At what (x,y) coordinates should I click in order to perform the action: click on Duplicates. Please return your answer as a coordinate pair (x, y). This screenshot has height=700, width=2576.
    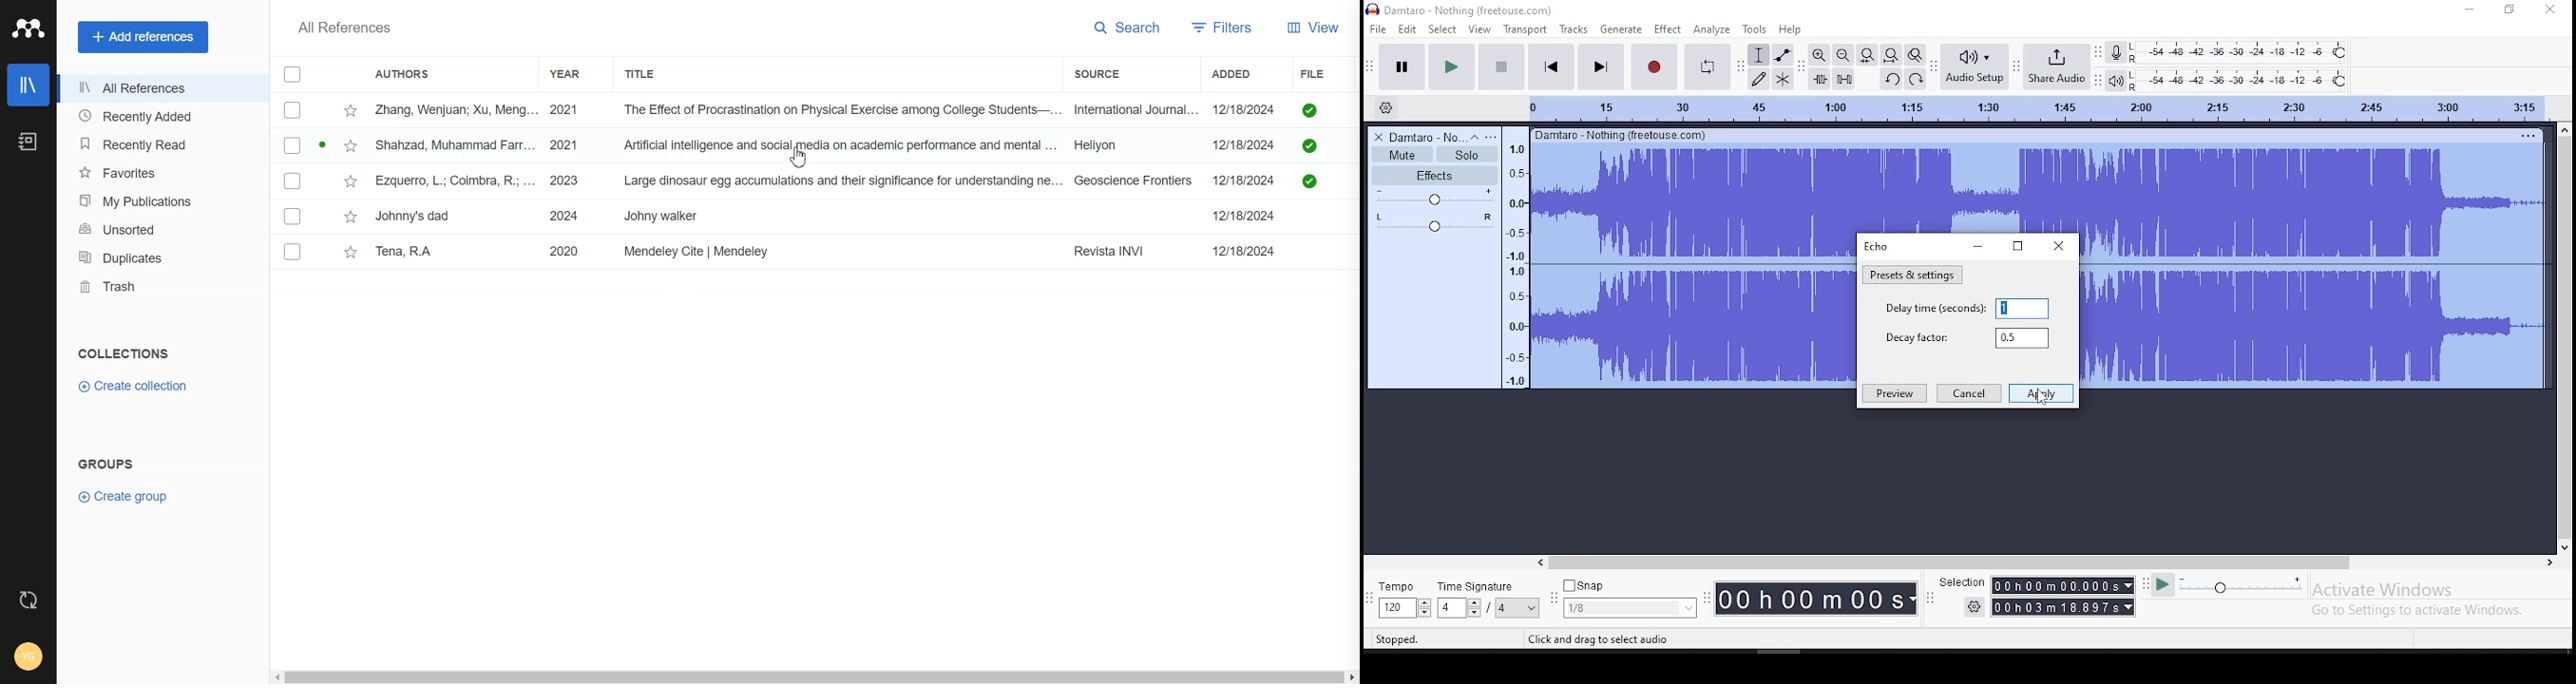
    Looking at the image, I should click on (160, 256).